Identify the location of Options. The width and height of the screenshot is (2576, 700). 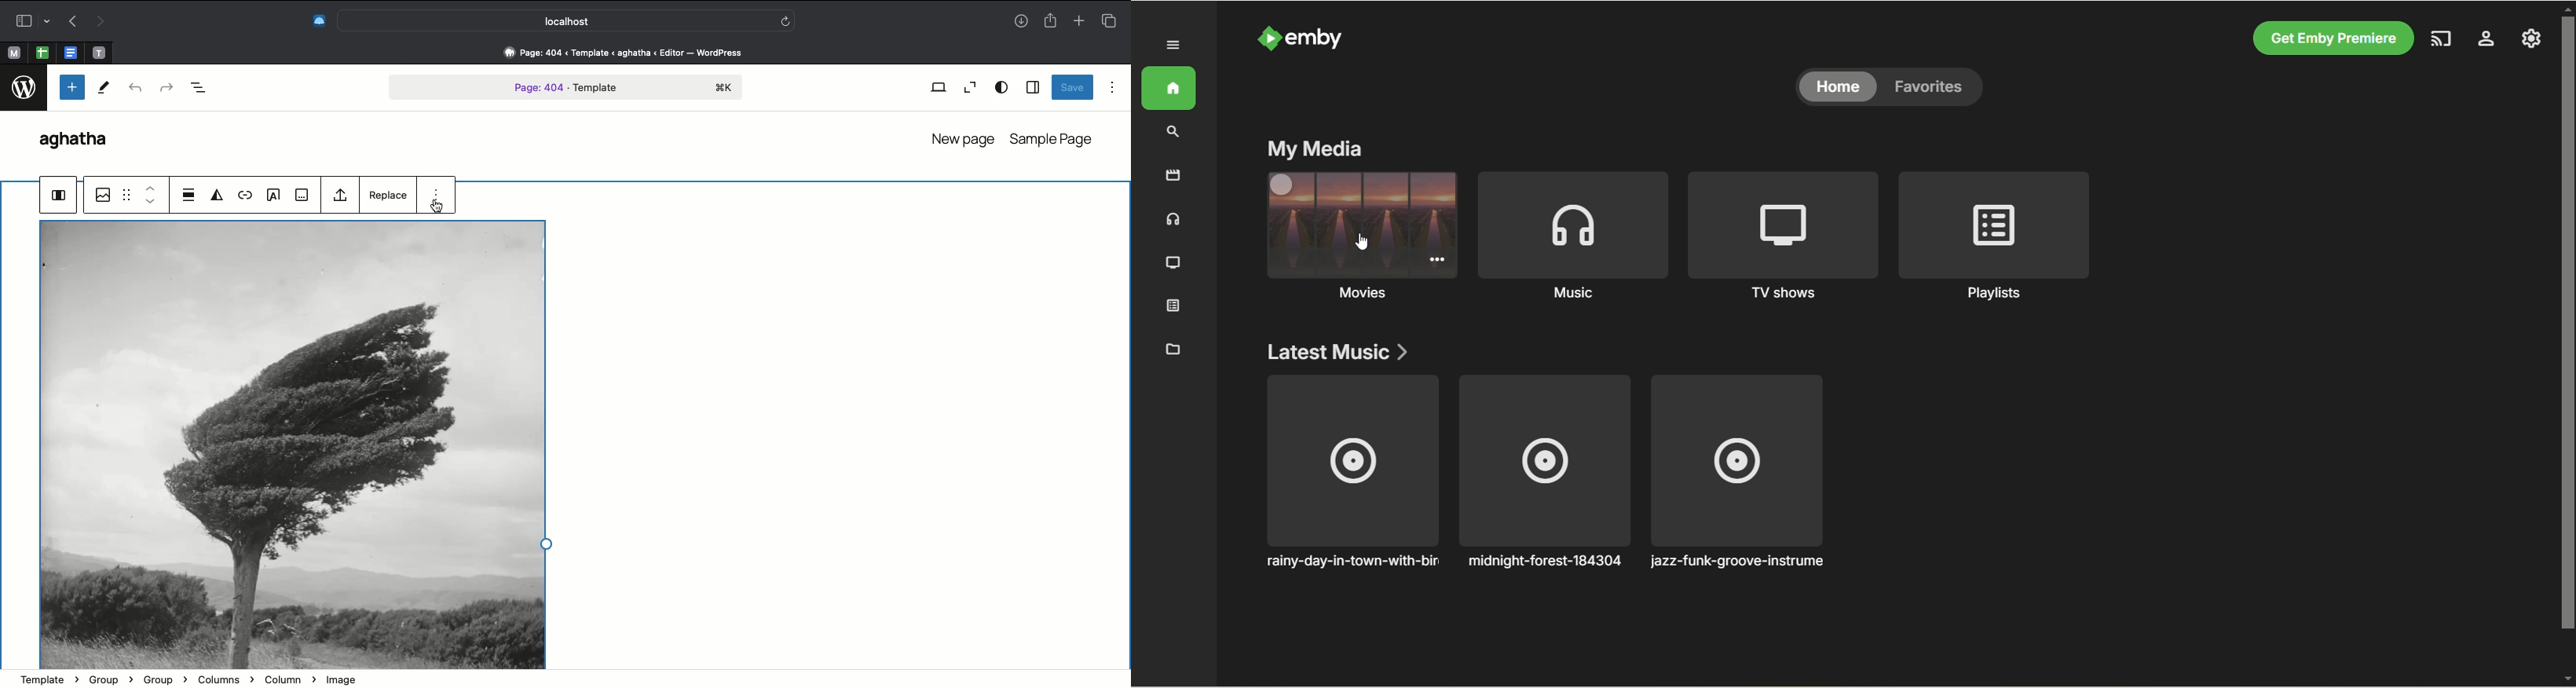
(436, 199).